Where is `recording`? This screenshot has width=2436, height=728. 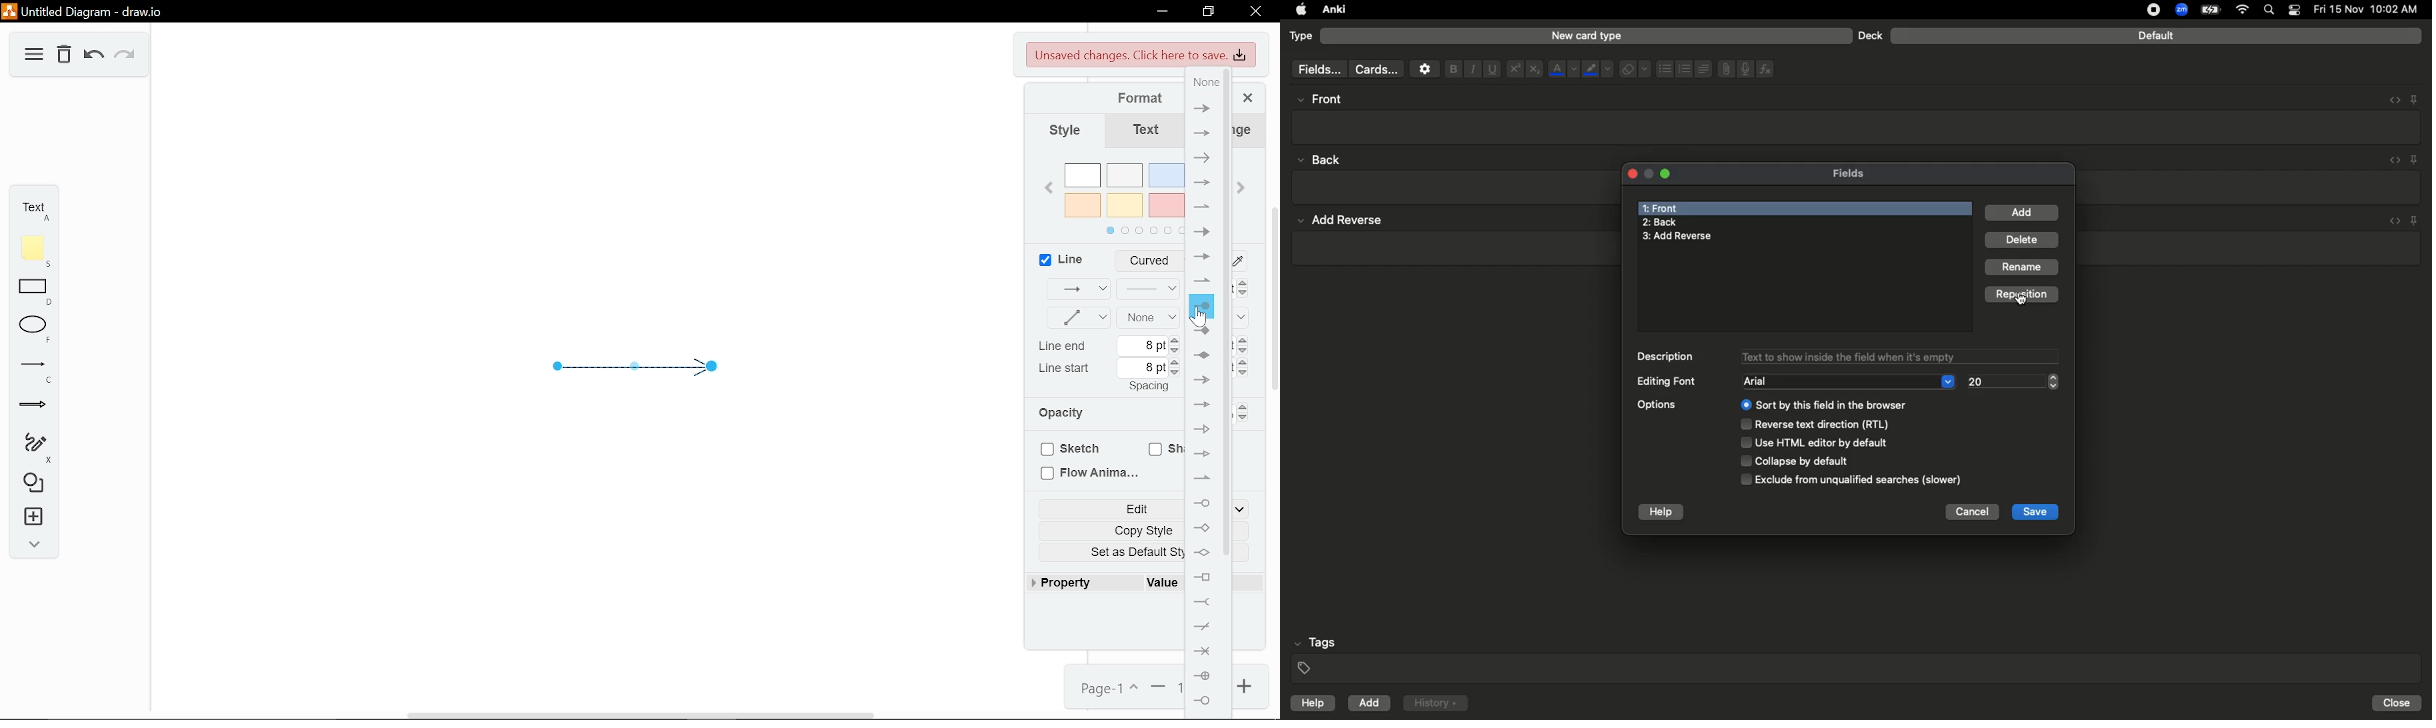
recording is located at coordinates (2144, 10).